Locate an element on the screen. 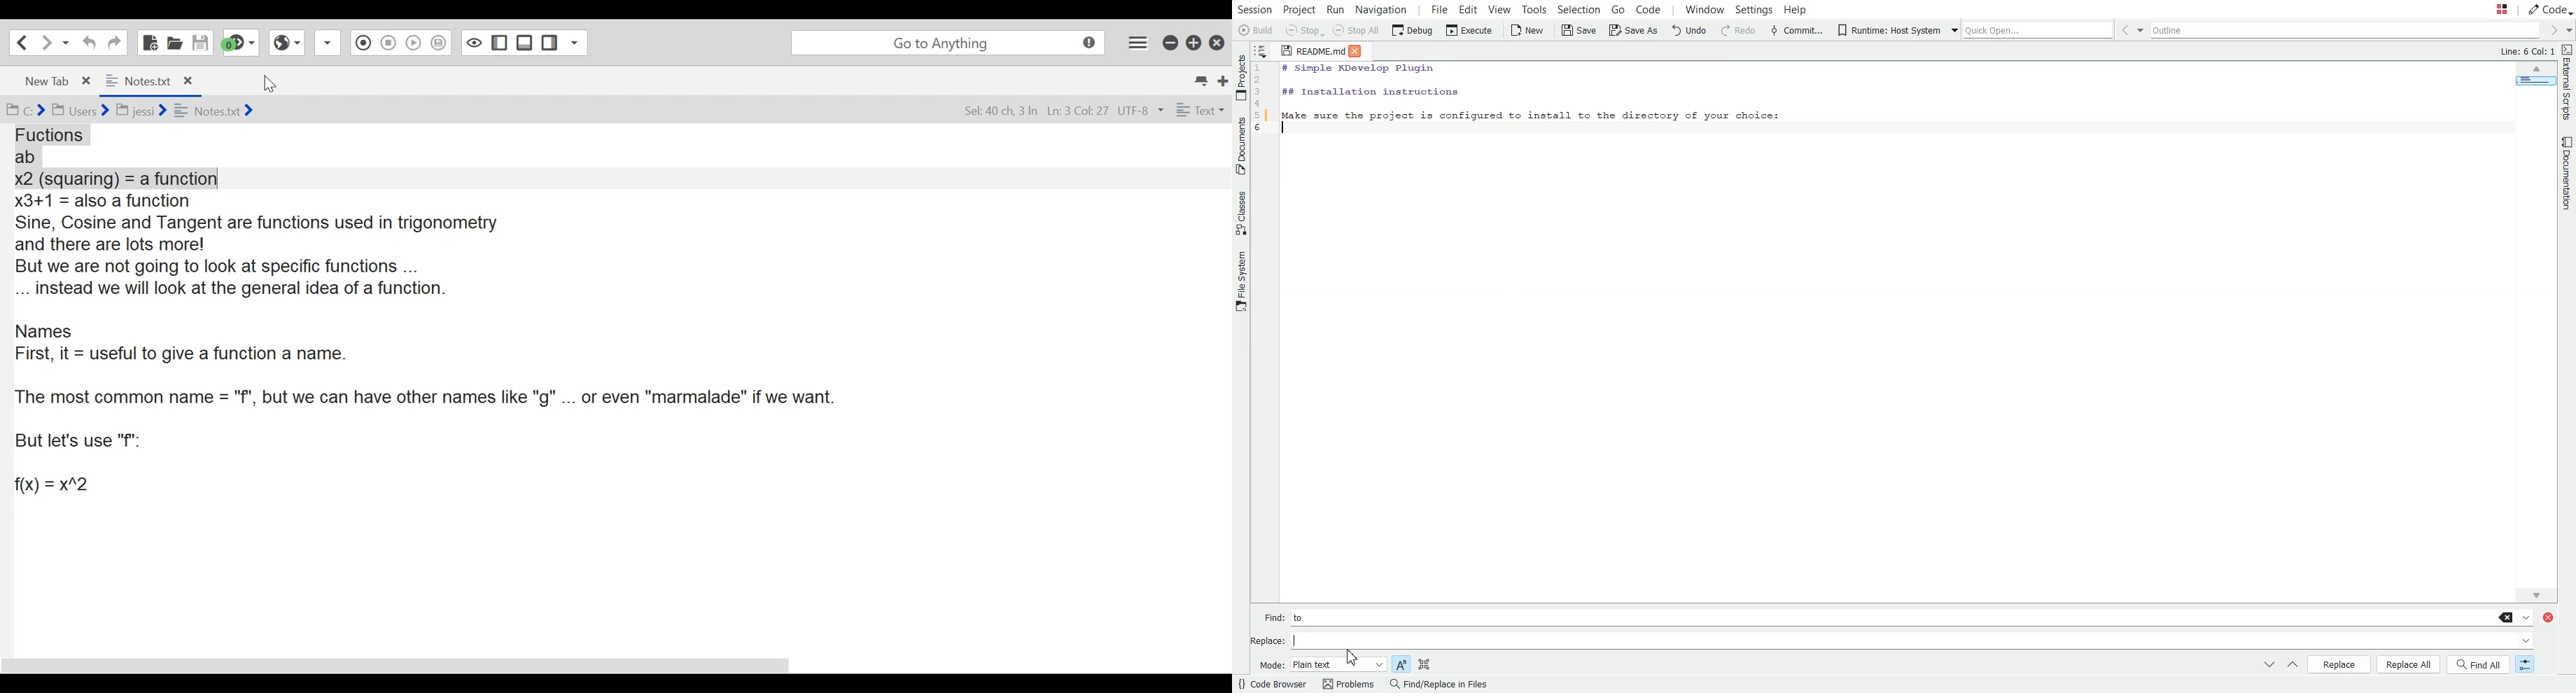  dropdown is located at coordinates (326, 44).